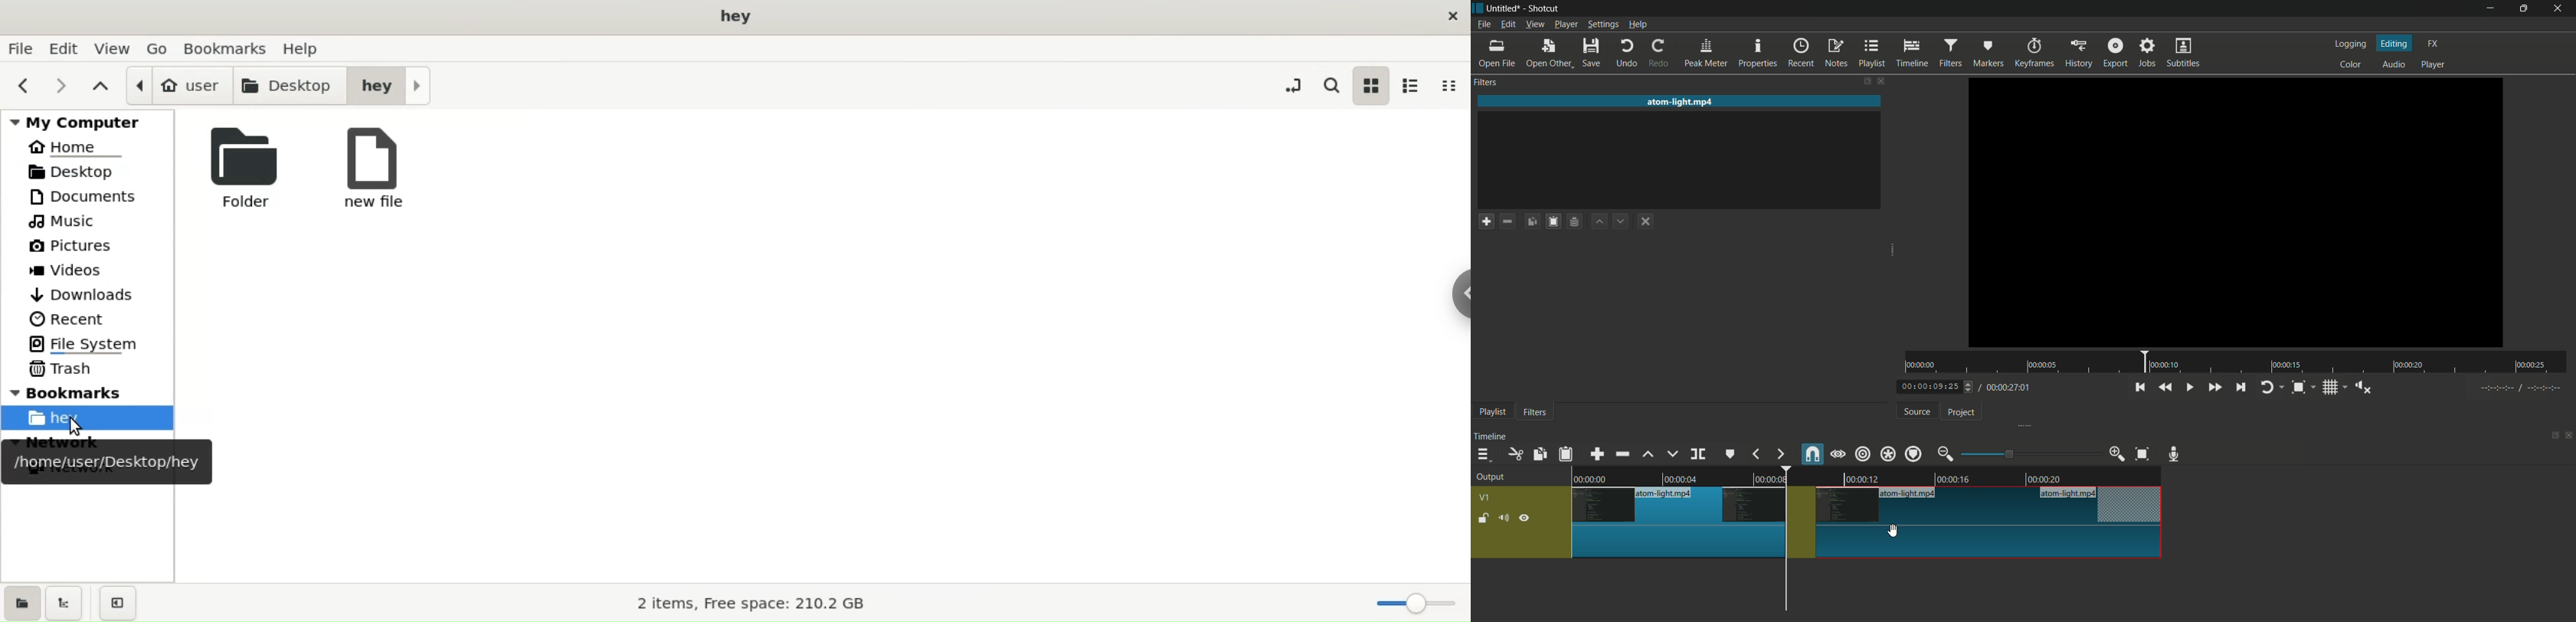 The image size is (2576, 644). I want to click on zoom timeline to fit, so click(2143, 455).